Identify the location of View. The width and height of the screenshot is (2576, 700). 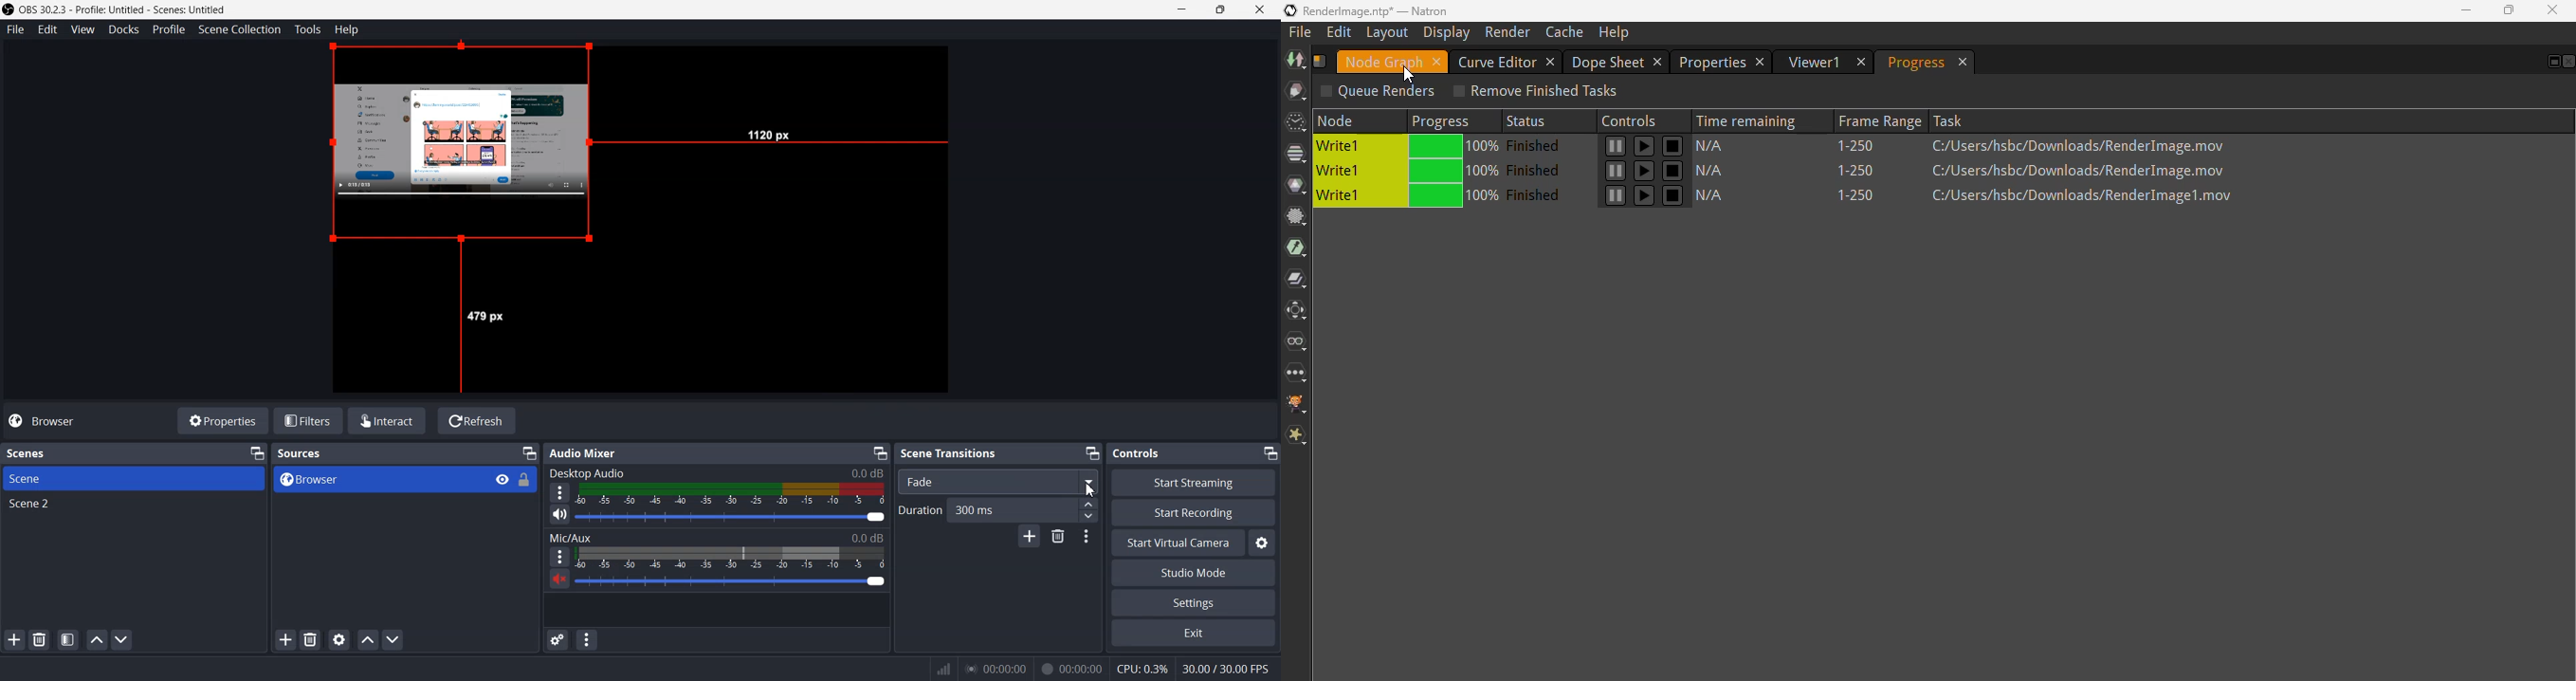
(81, 29).